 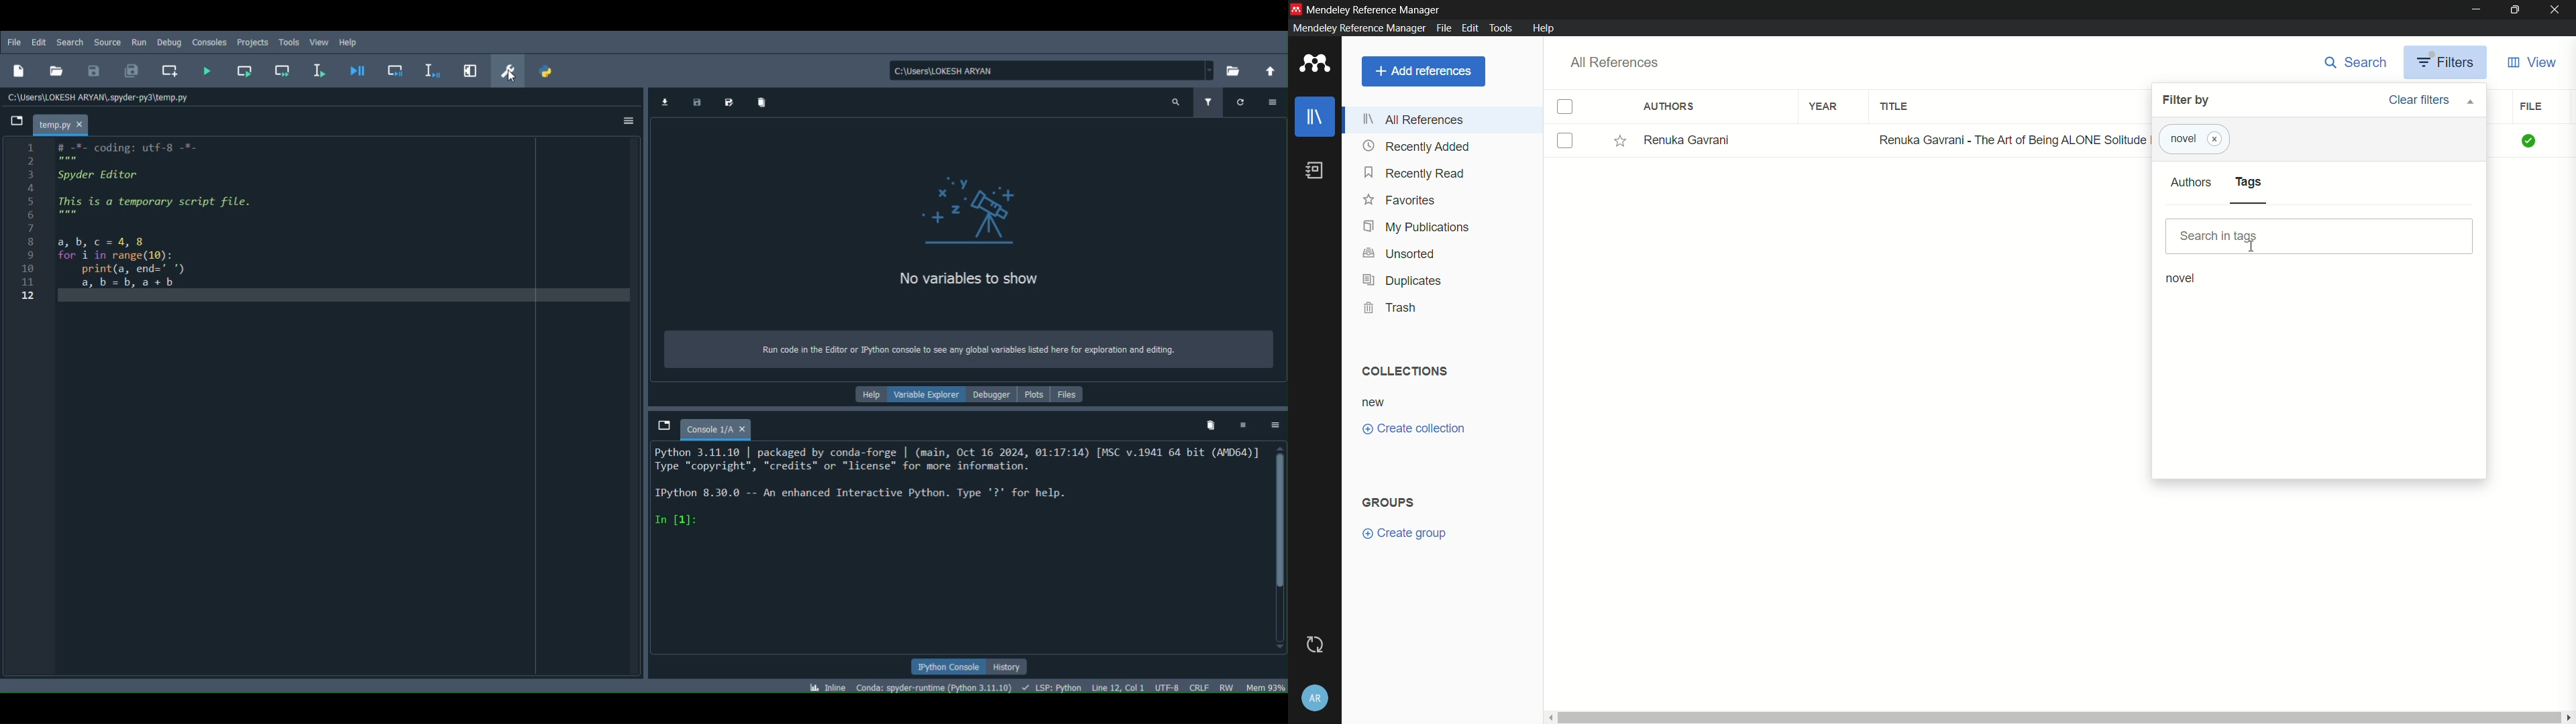 I want to click on Debug cell, so click(x=398, y=70).